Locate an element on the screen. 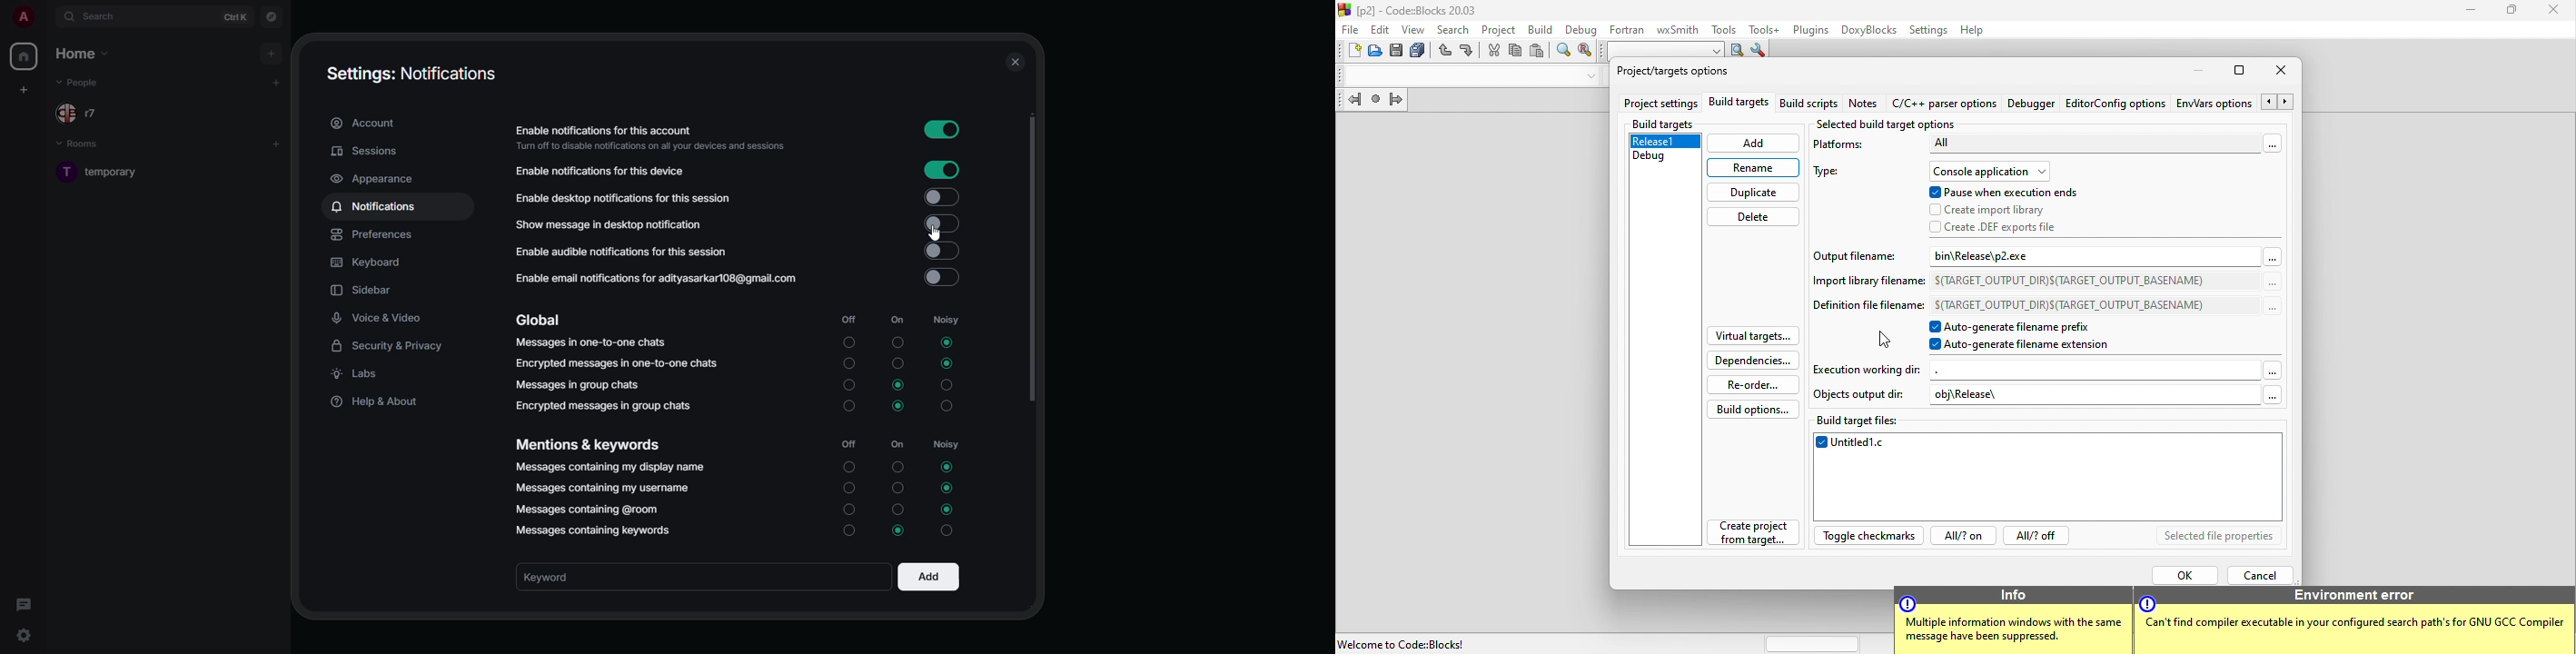 Image resolution: width=2576 pixels, height=672 pixels. quick settings is located at coordinates (25, 635).